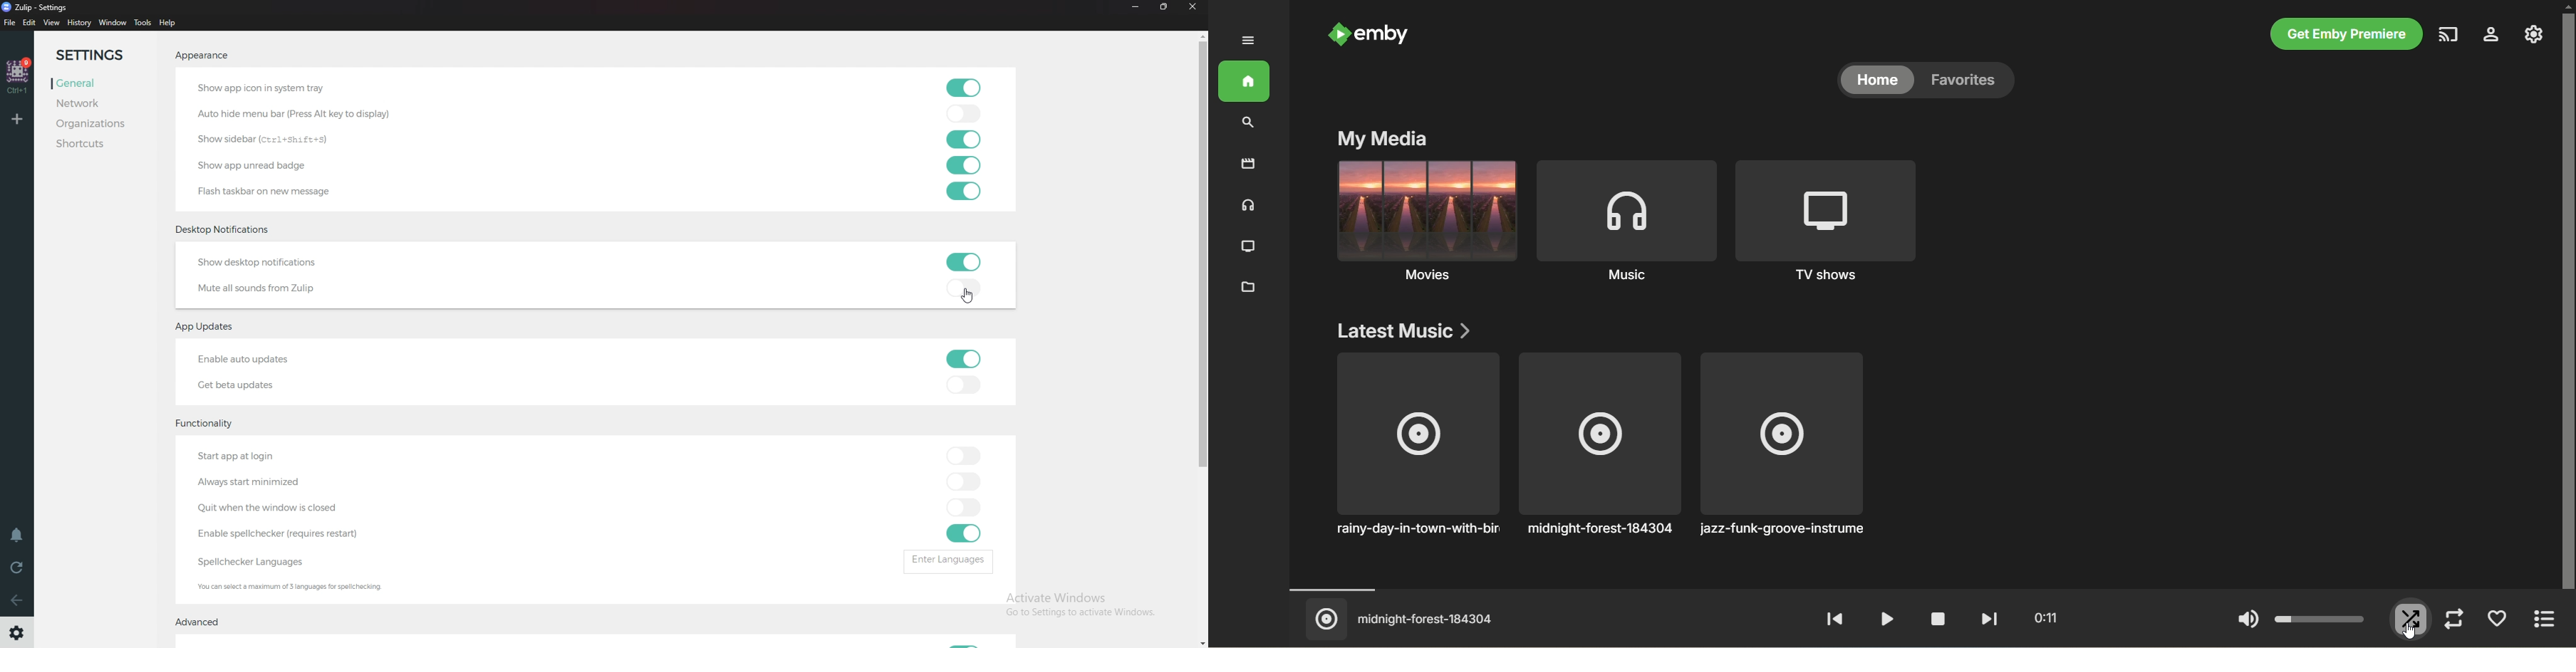 This screenshot has height=672, width=2576. Describe the element at coordinates (263, 141) in the screenshot. I see `Show sidebar` at that location.